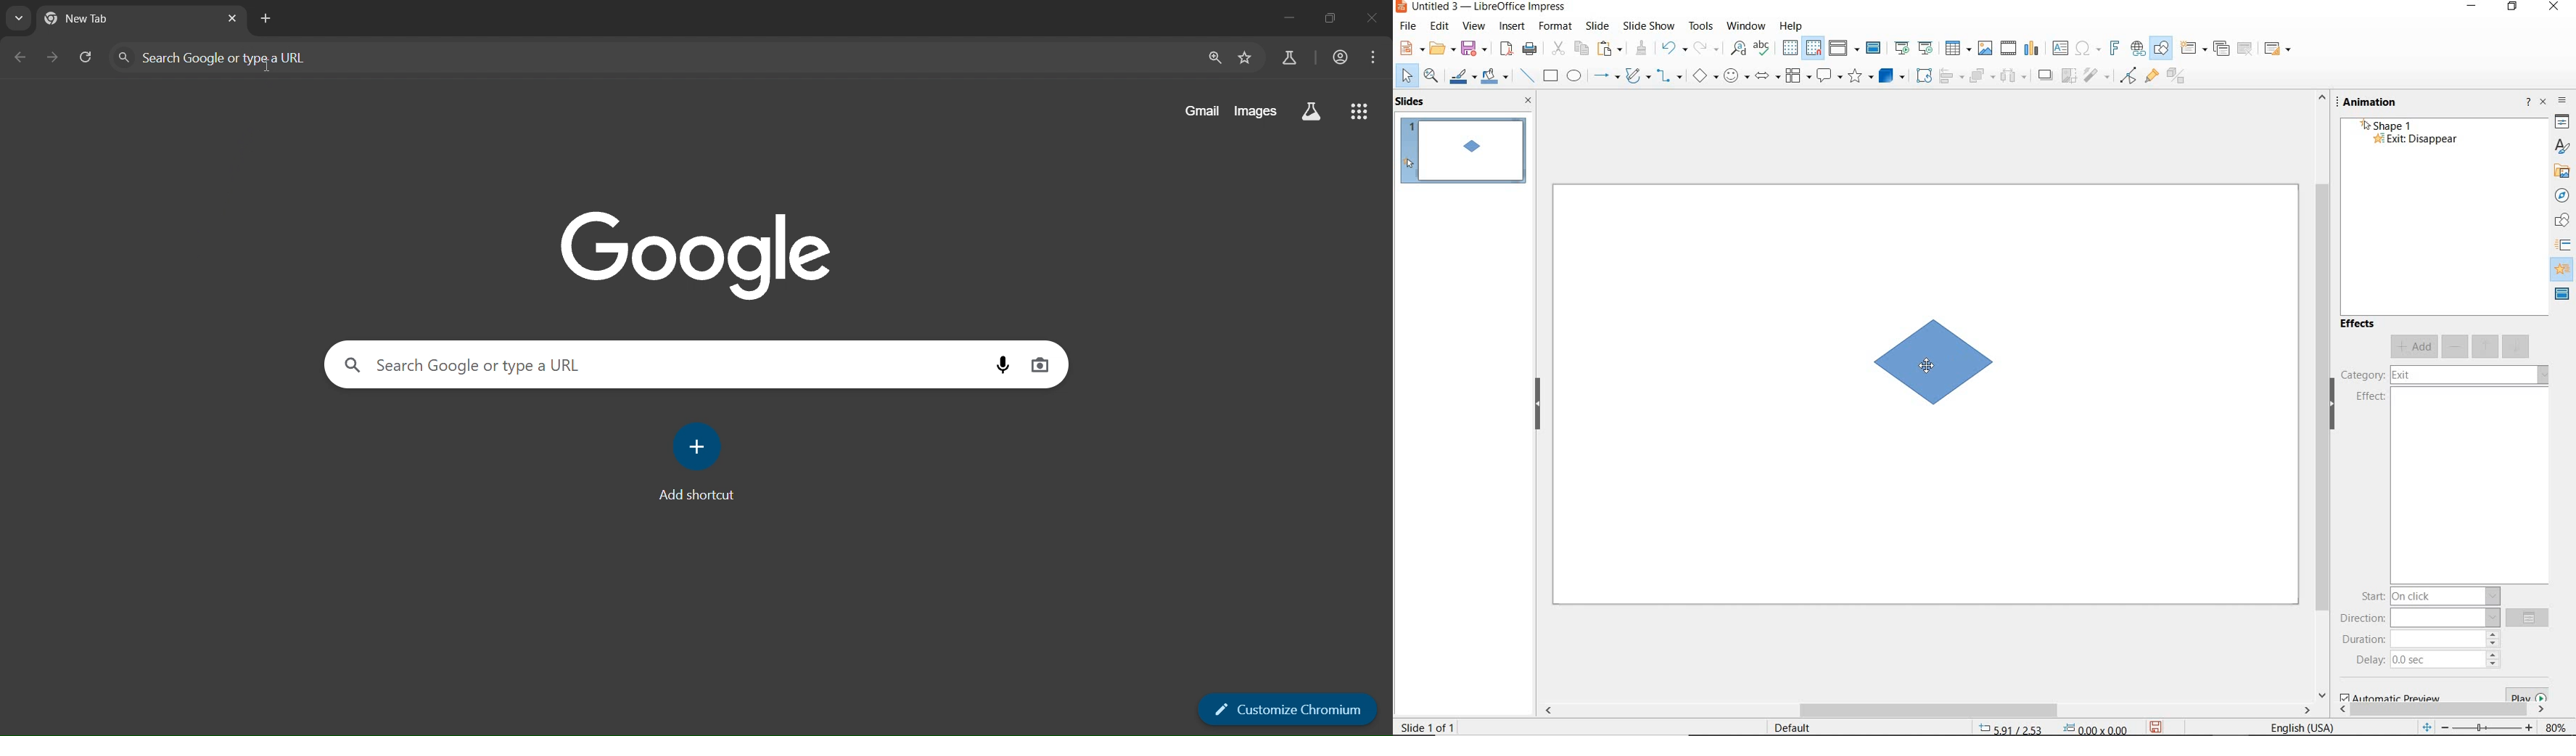  What do you see at coordinates (2221, 49) in the screenshot?
I see `duplicate slide` at bounding box center [2221, 49].